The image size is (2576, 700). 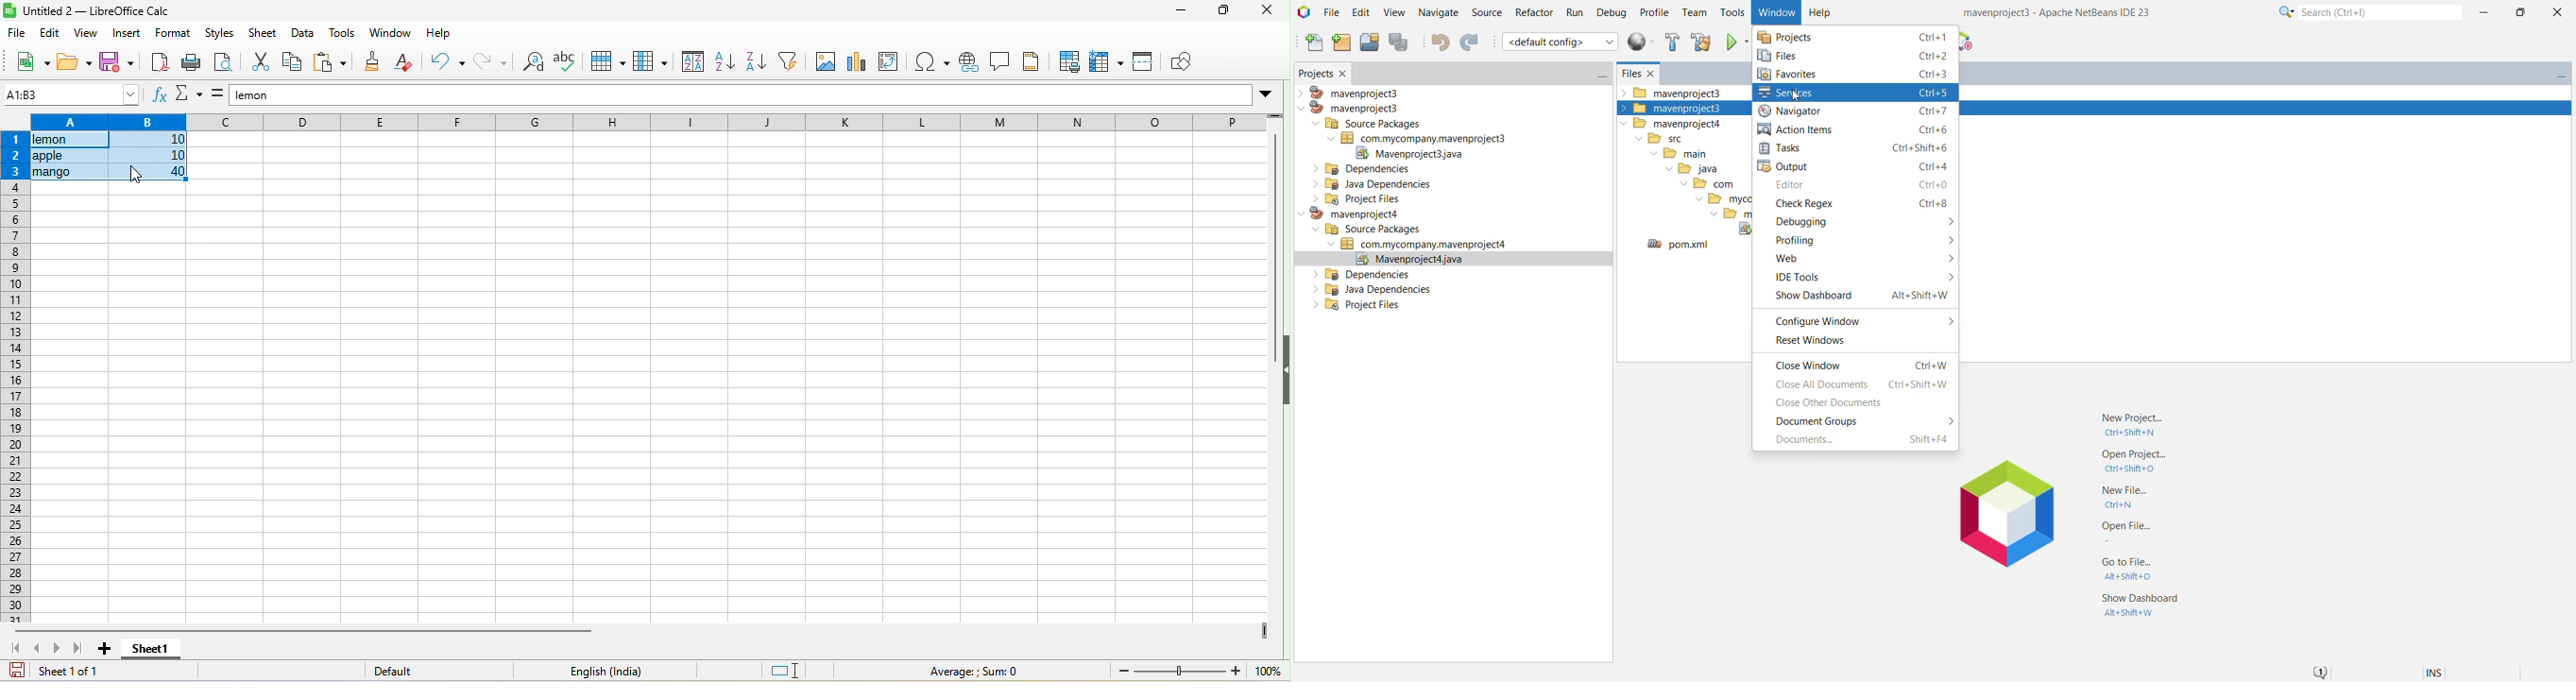 I want to click on clone formatting, so click(x=370, y=63).